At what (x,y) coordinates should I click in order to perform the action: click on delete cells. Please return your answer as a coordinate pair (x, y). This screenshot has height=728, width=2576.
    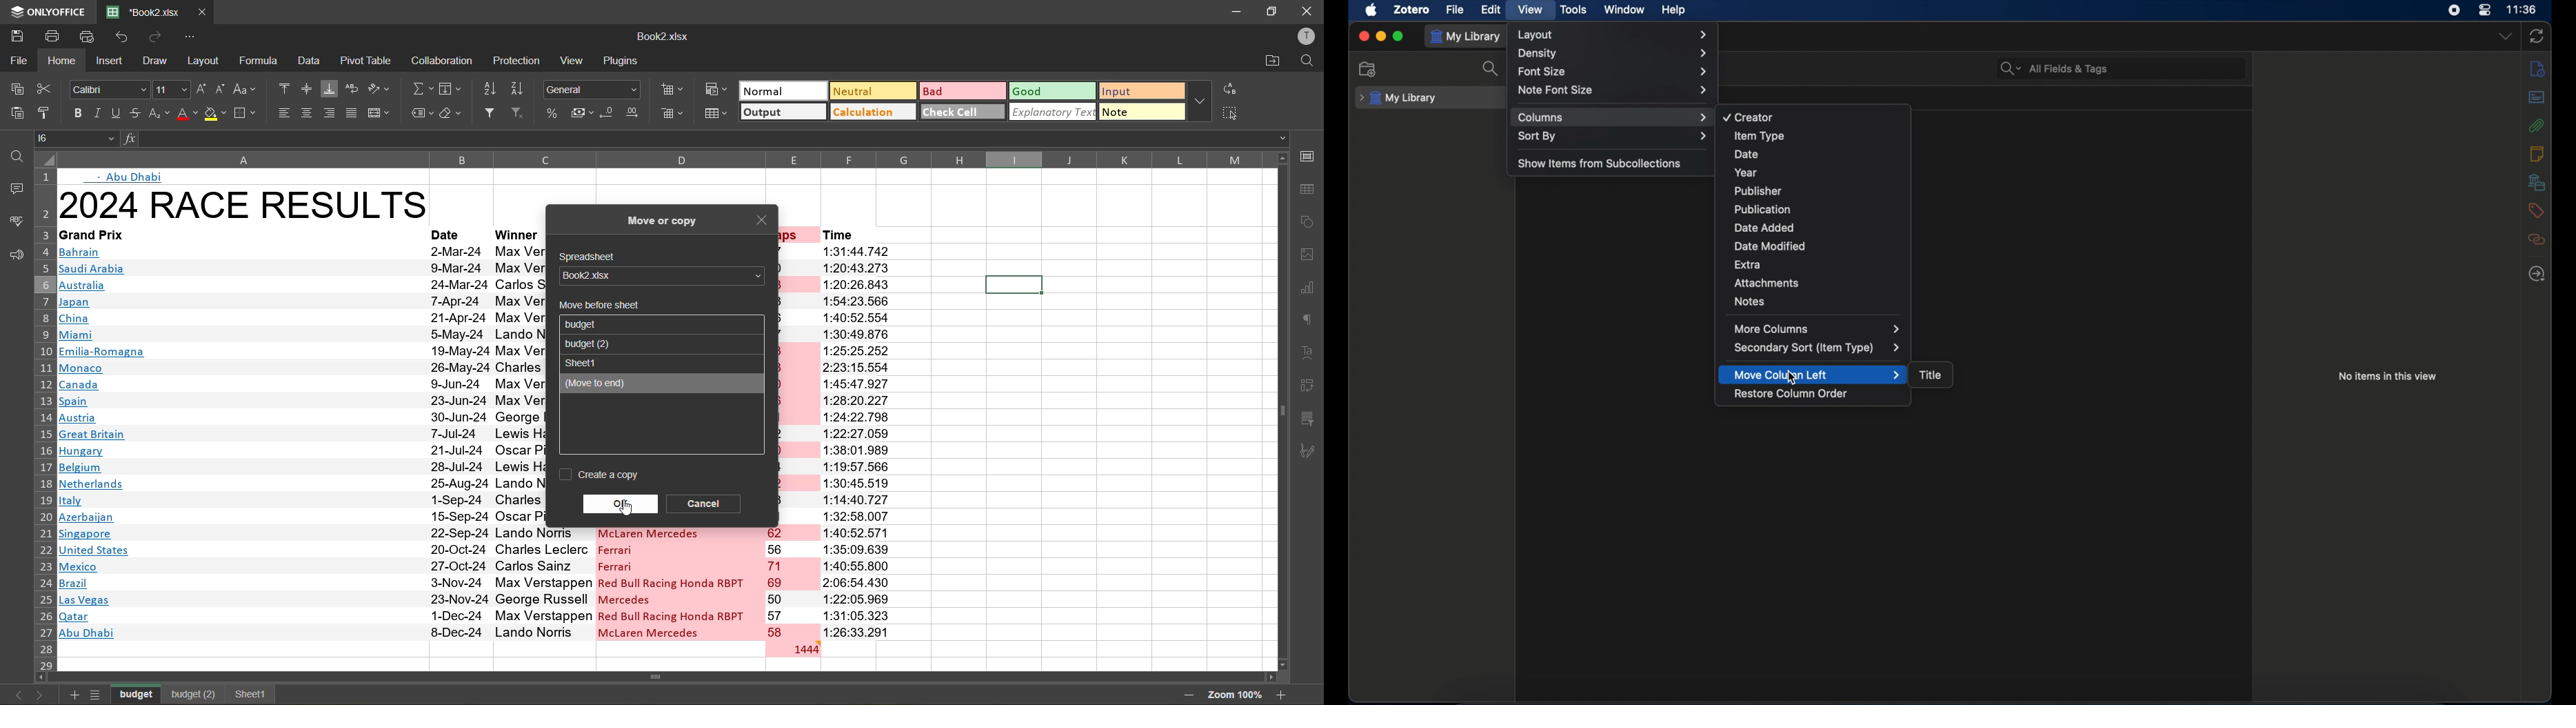
    Looking at the image, I should click on (673, 115).